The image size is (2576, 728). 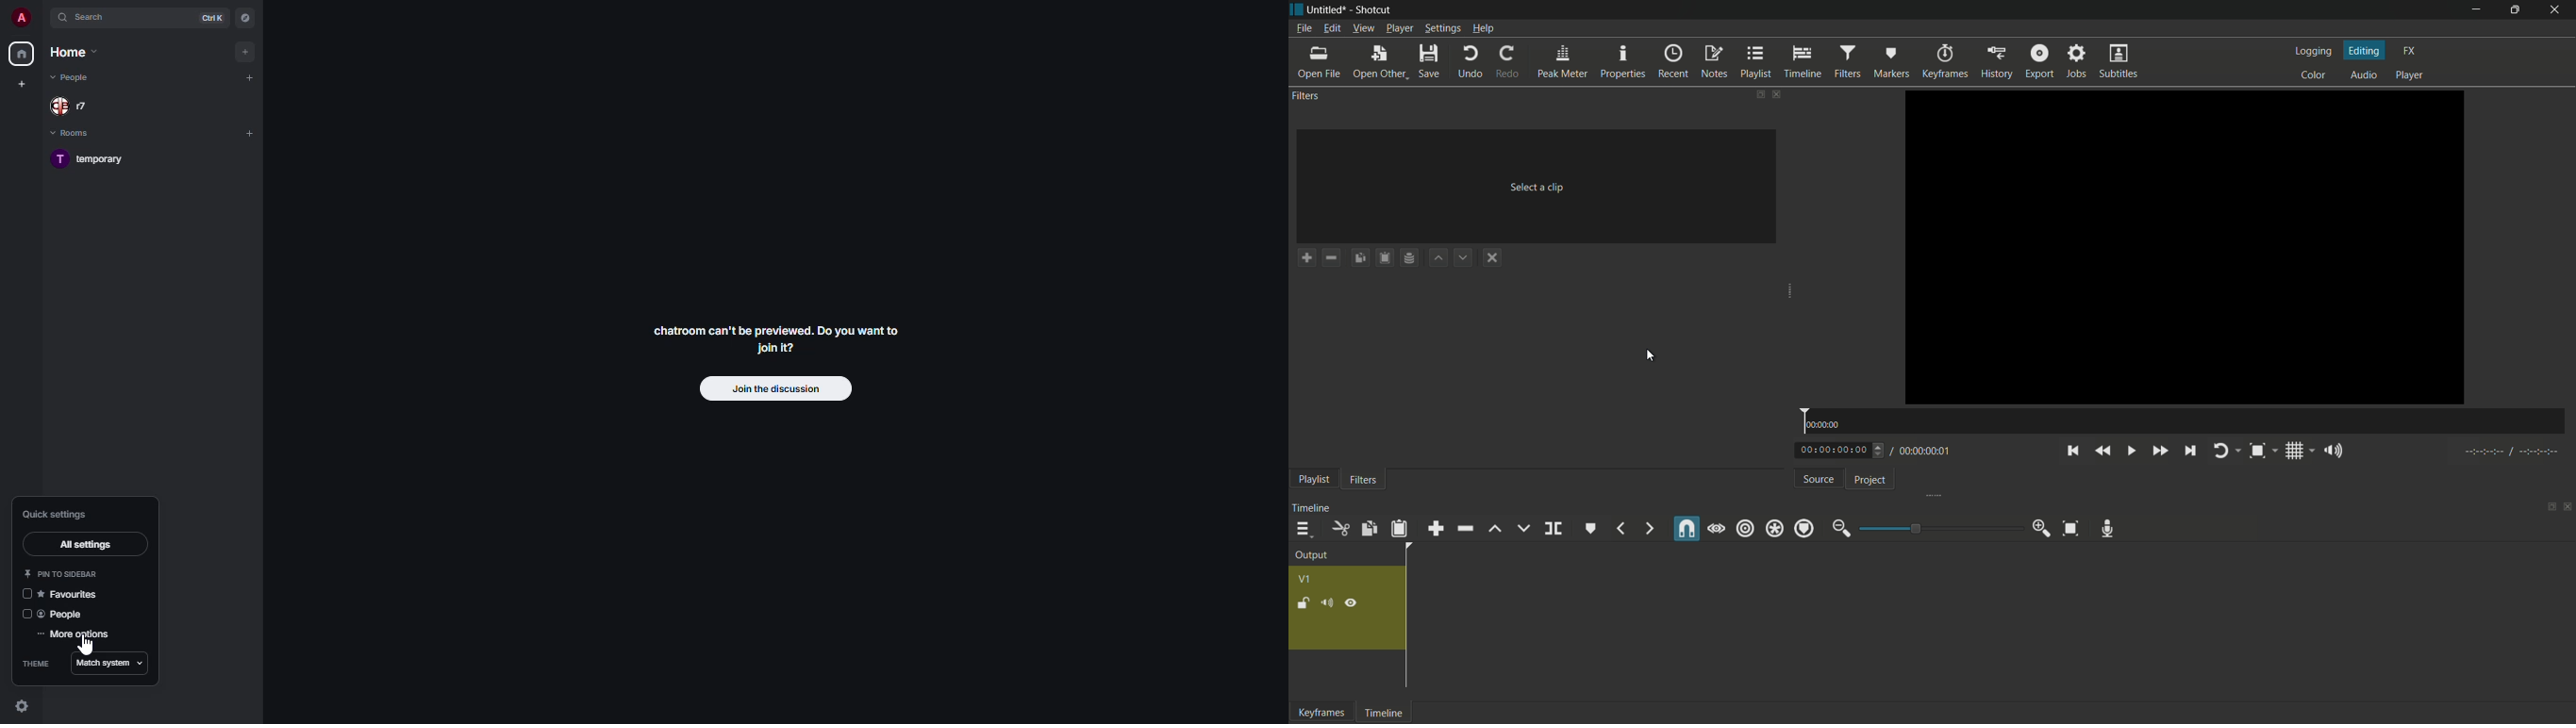 I want to click on navigator, so click(x=243, y=17).